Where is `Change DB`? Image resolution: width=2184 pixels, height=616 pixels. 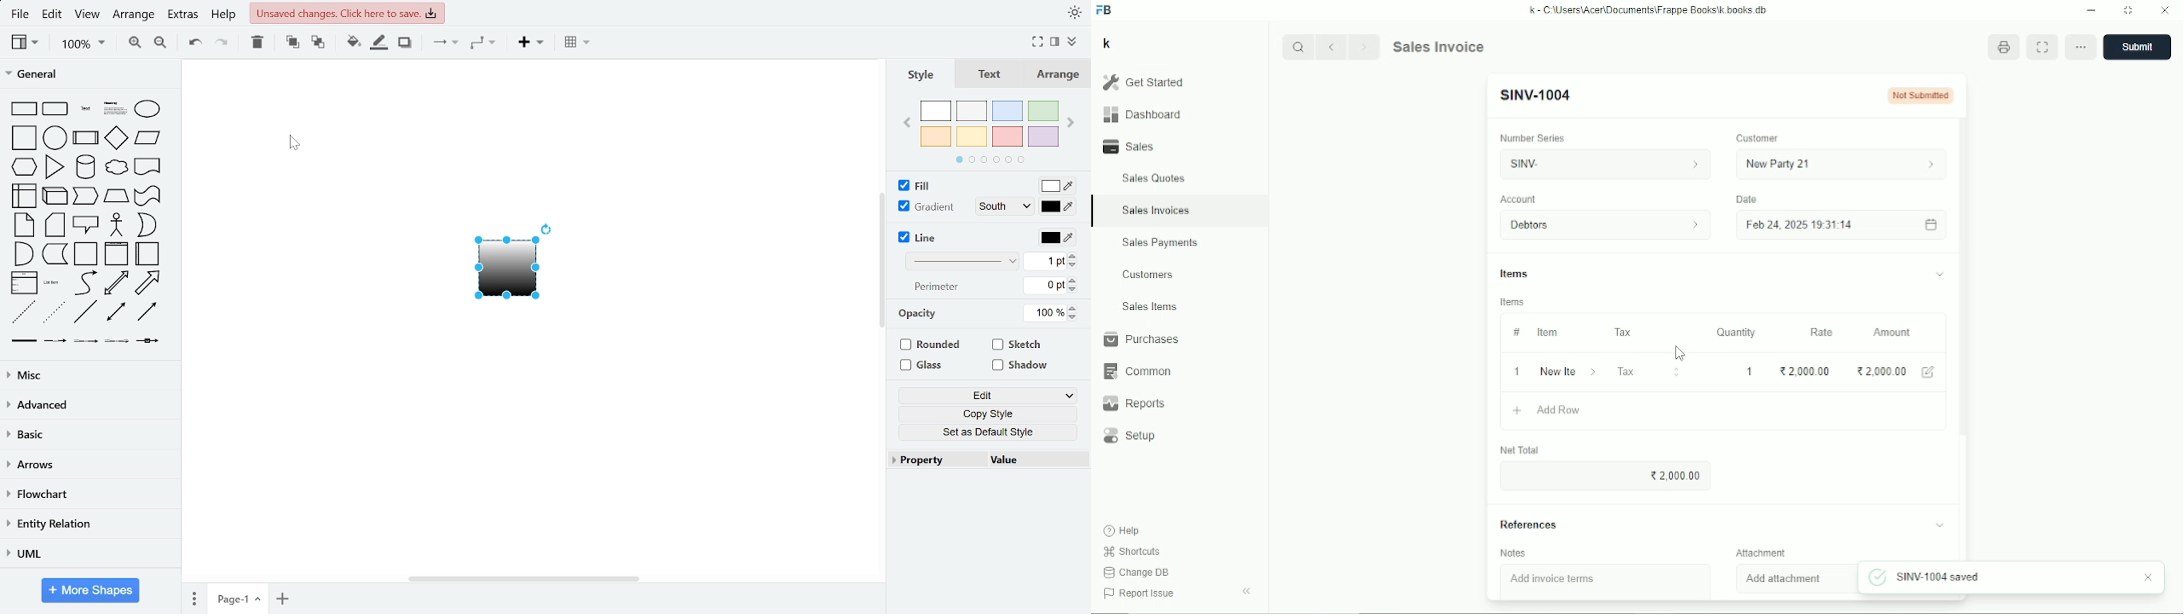 Change DB is located at coordinates (1136, 573).